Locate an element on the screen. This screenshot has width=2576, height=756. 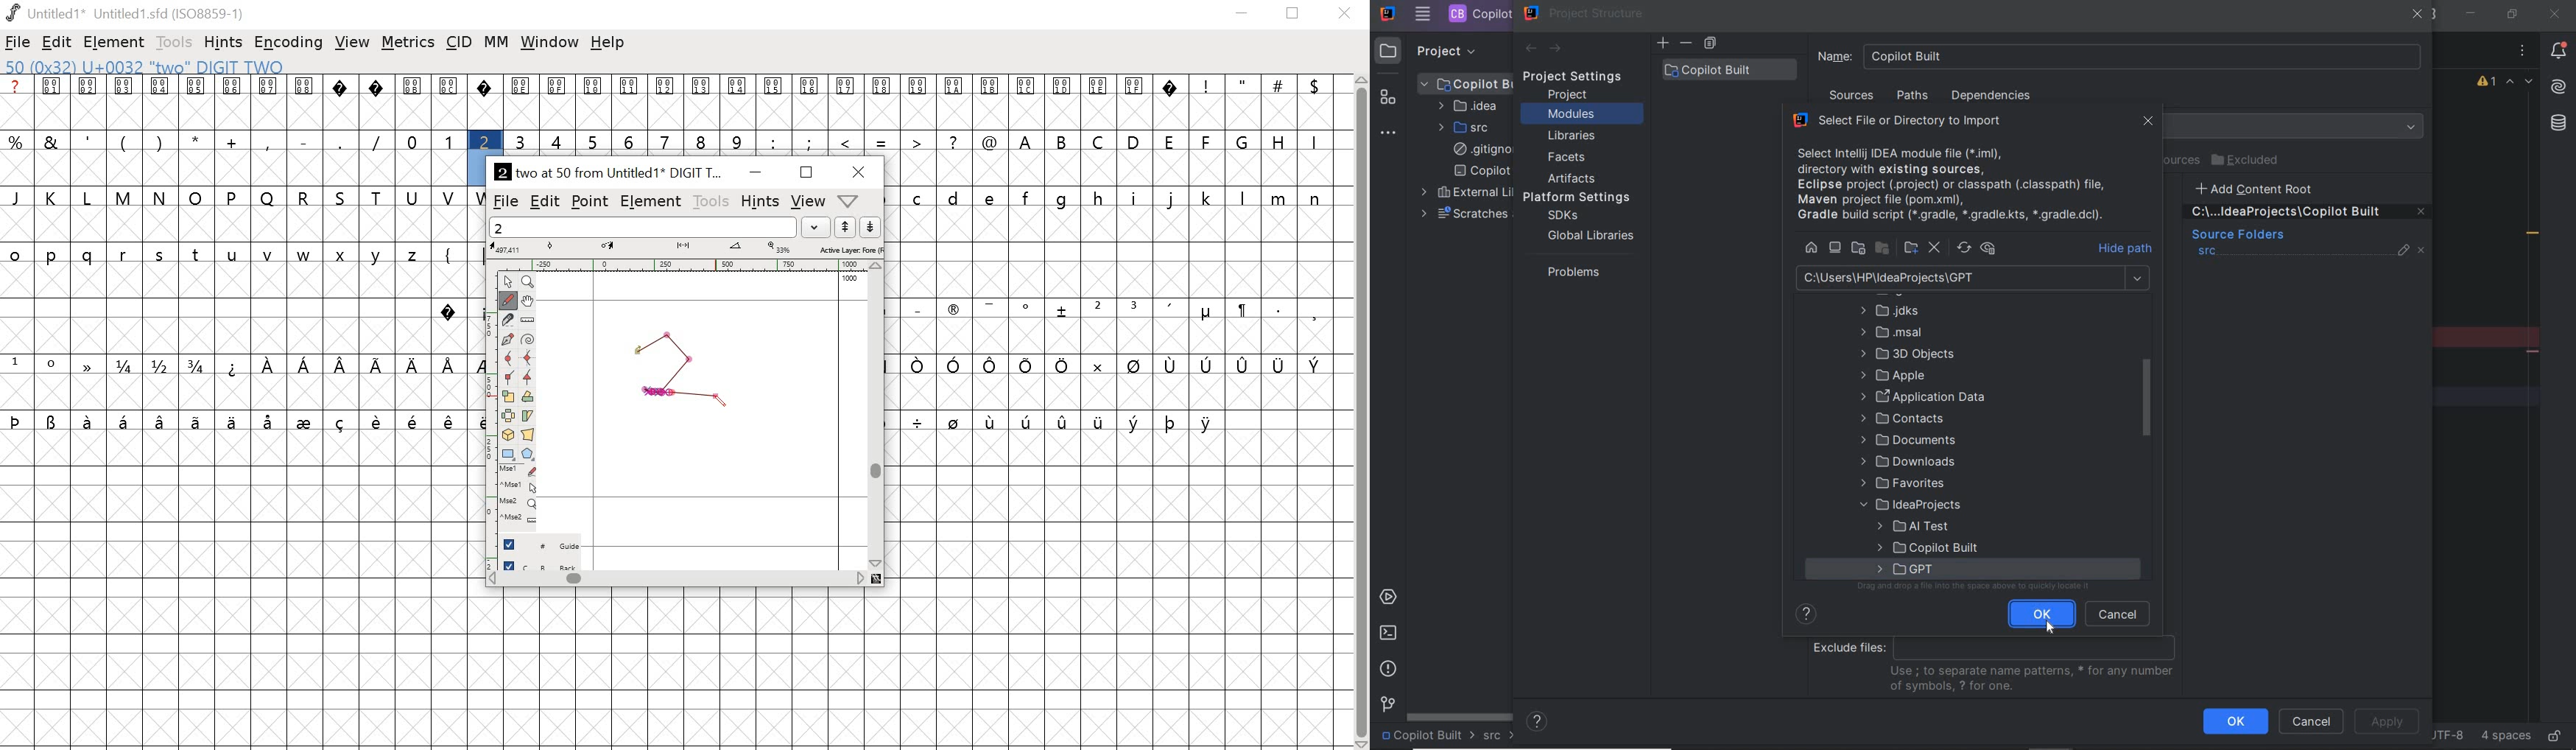
hints is located at coordinates (760, 200).